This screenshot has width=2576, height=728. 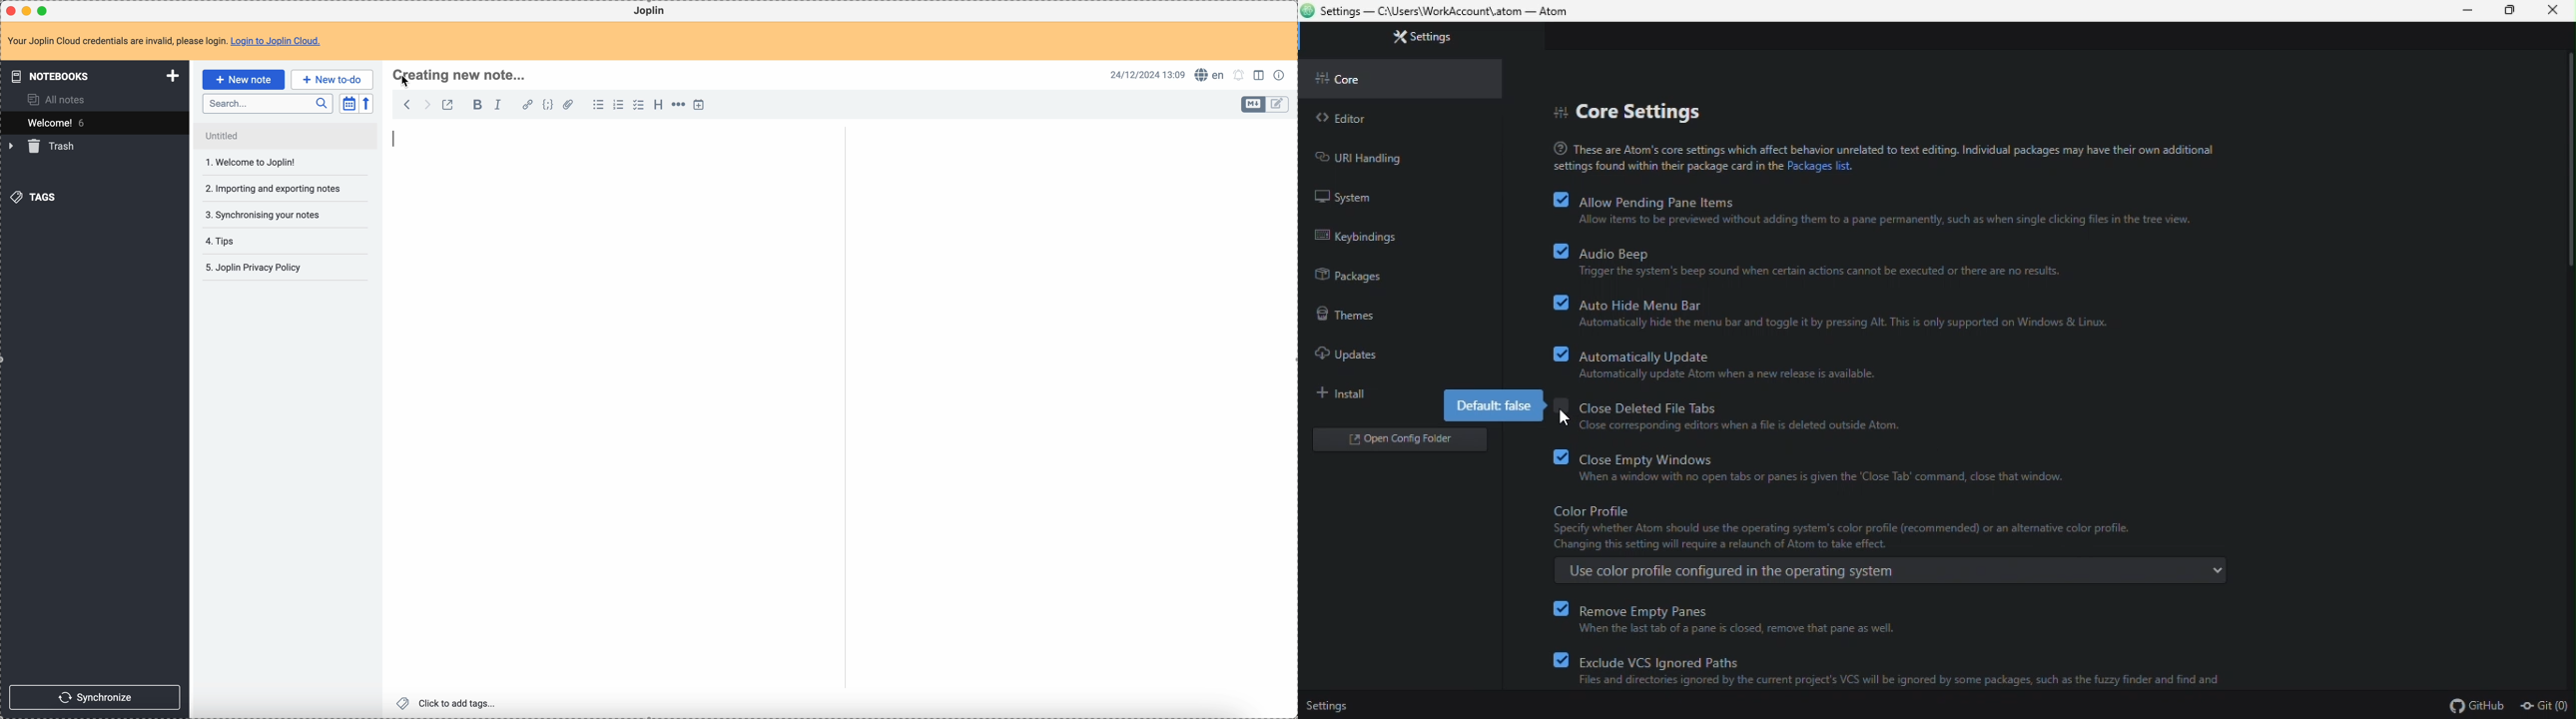 I want to click on date and hour, so click(x=1149, y=74).